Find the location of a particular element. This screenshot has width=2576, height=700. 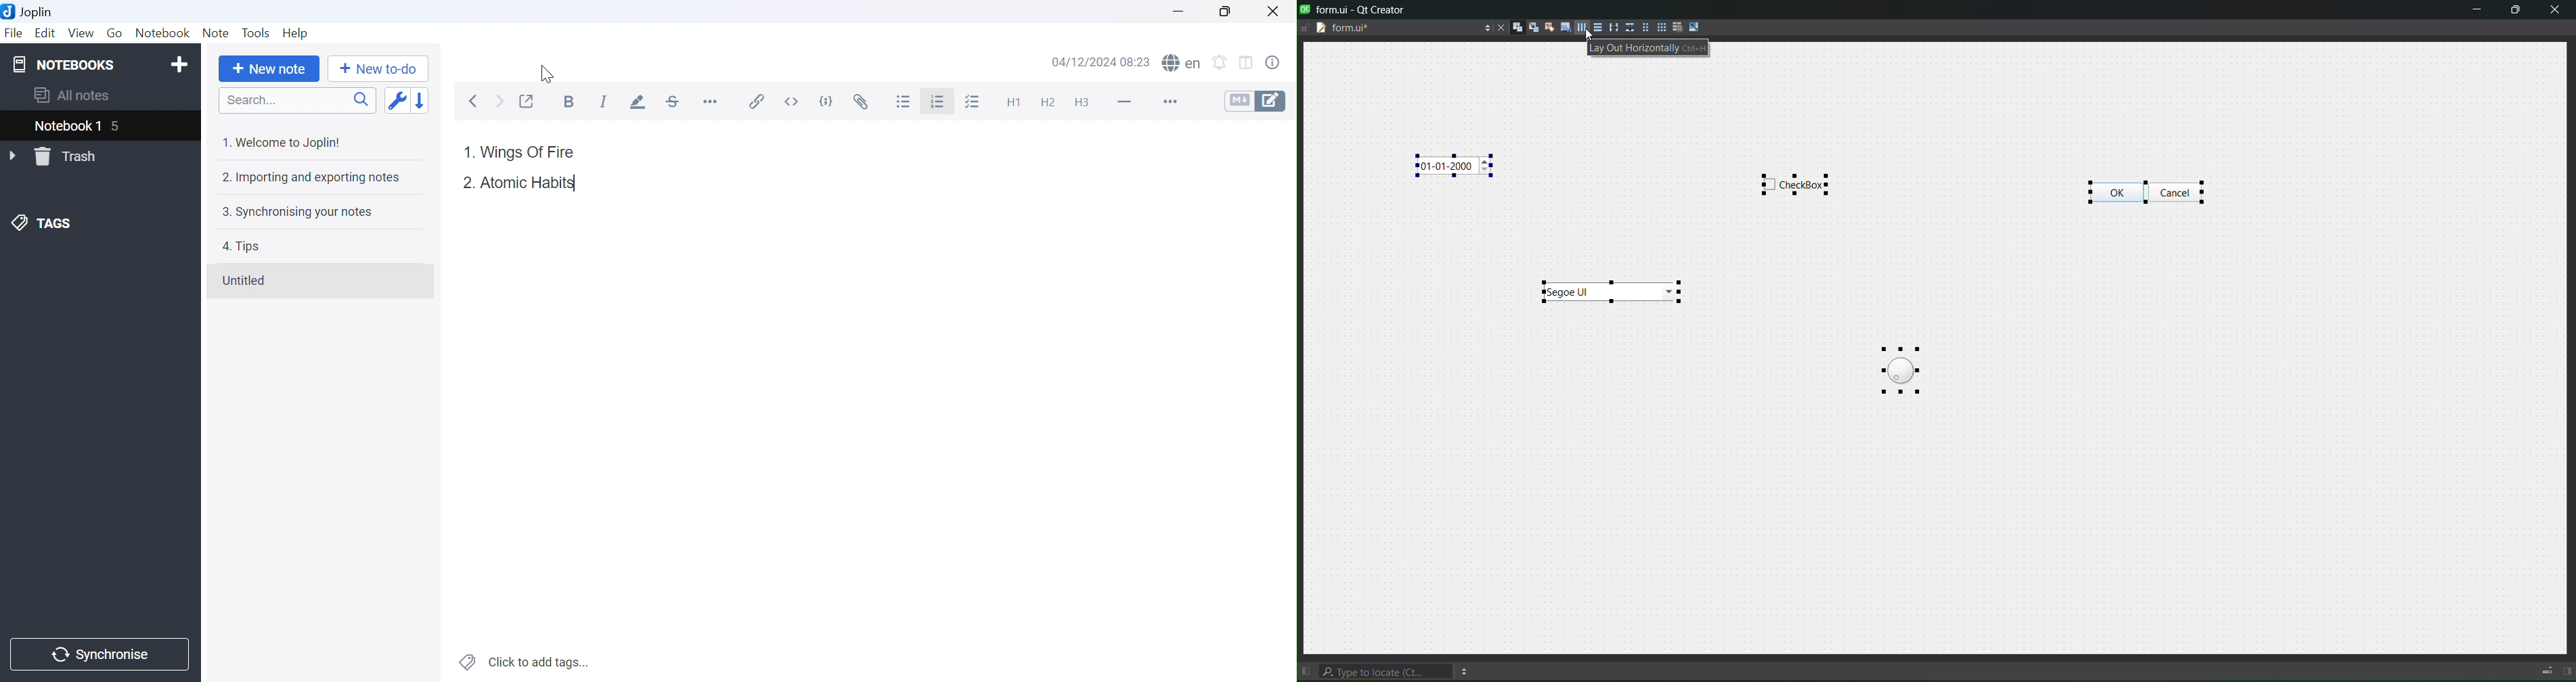

Notebook is located at coordinates (162, 32).